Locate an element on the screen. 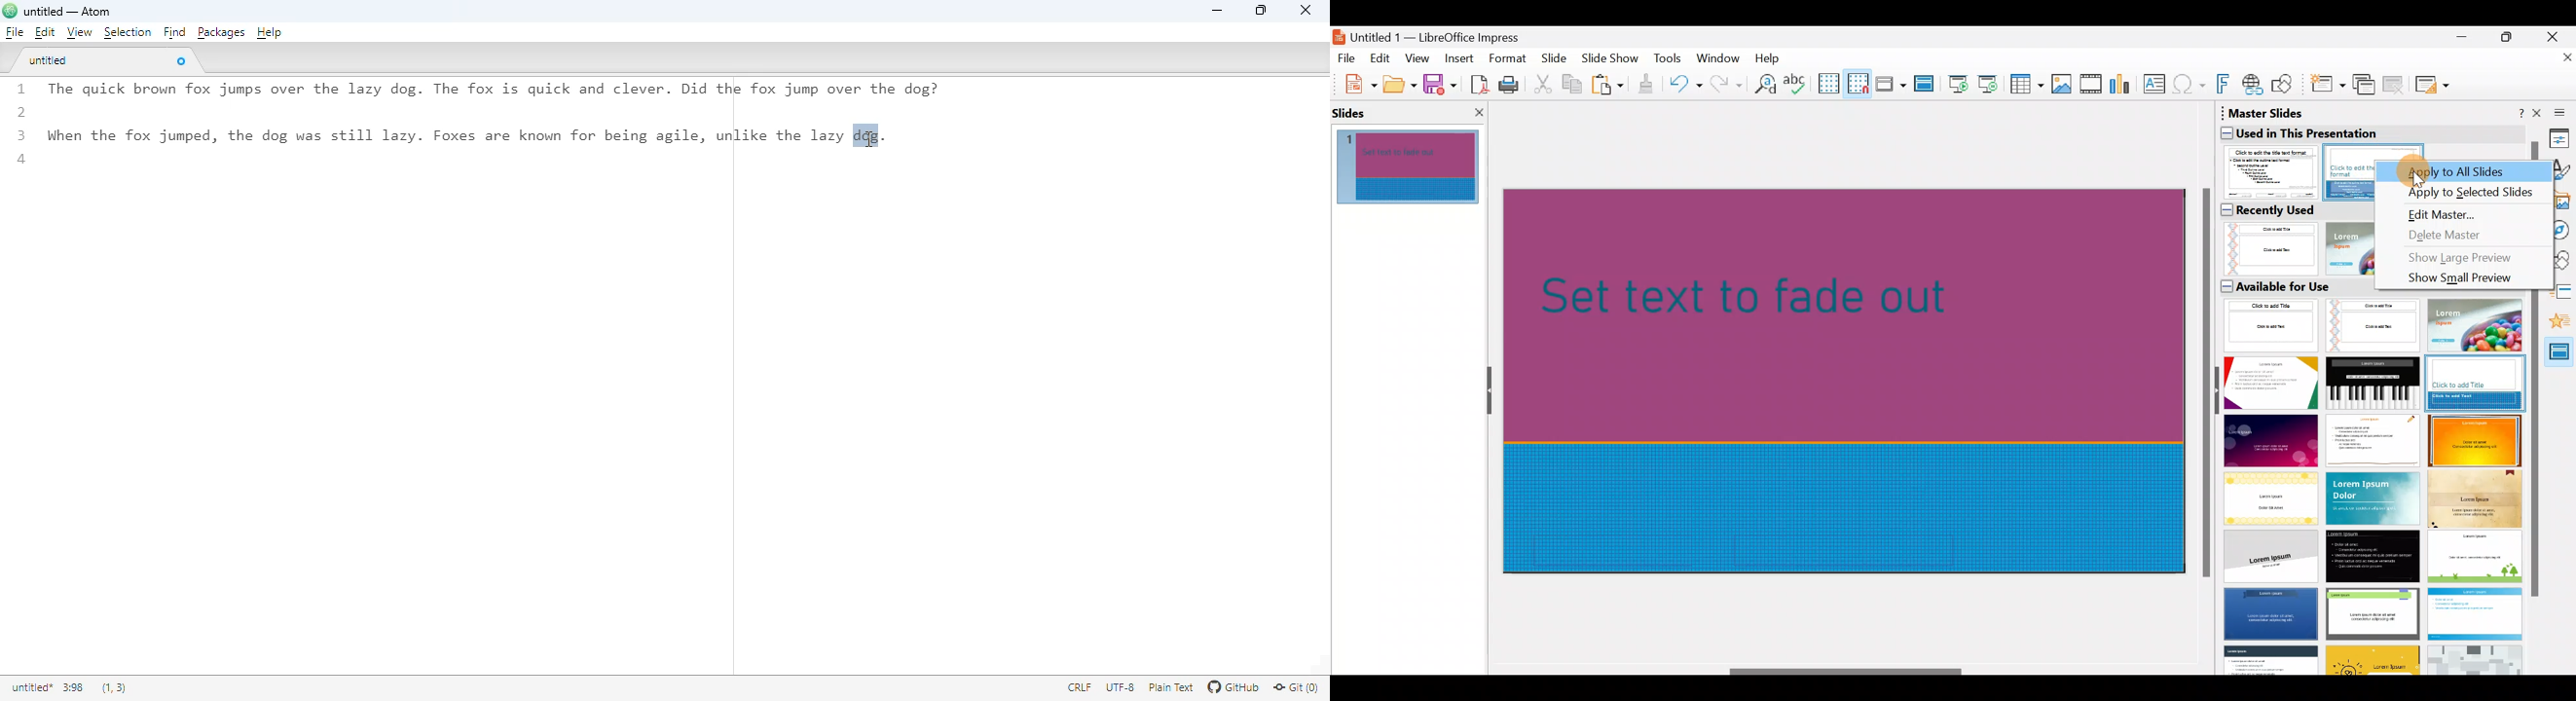  Minimise is located at coordinates (2460, 43).